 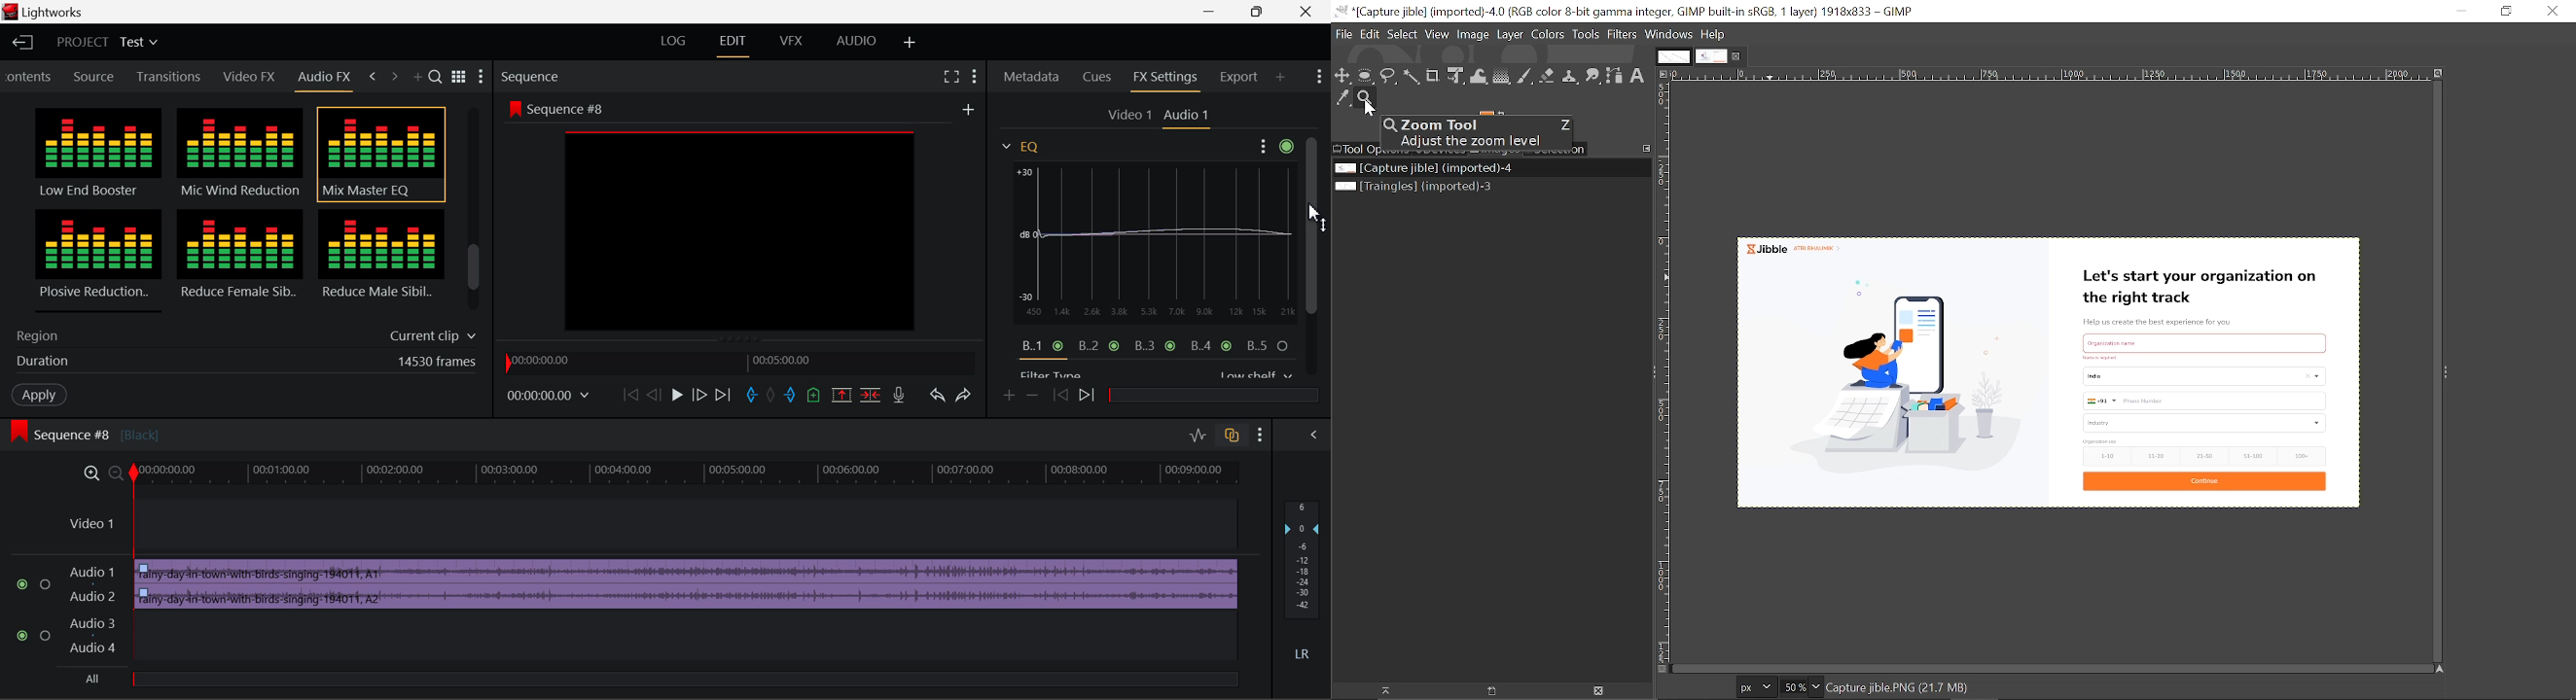 I want to click on Close, so click(x=1300, y=12).